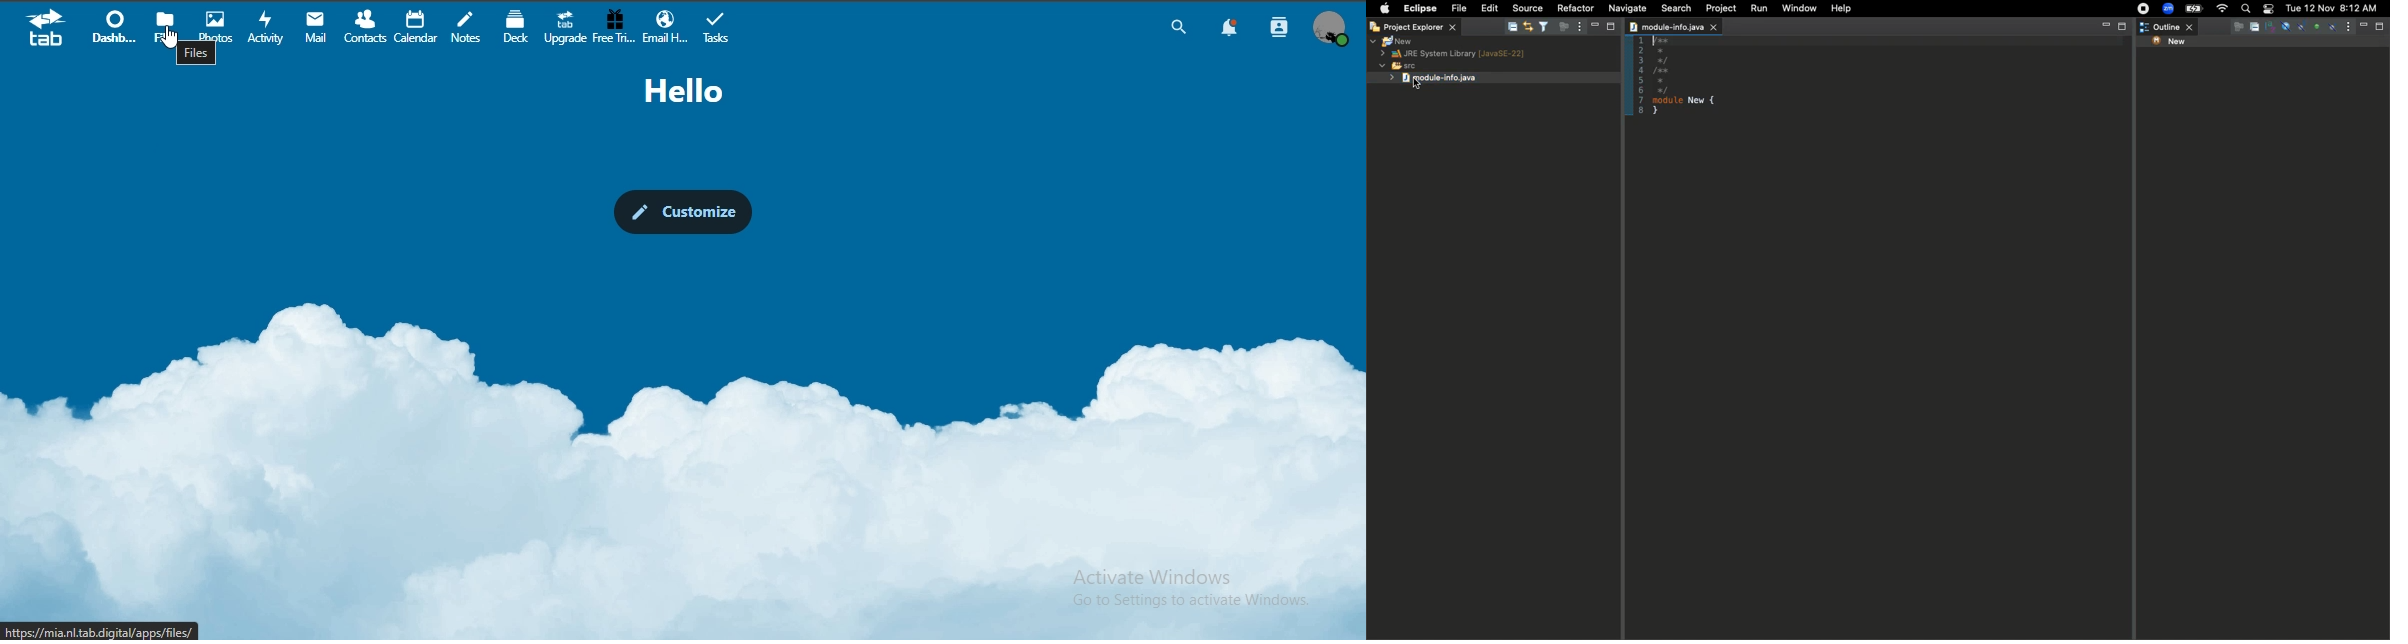 The width and height of the screenshot is (2408, 644). I want to click on files, so click(166, 26).